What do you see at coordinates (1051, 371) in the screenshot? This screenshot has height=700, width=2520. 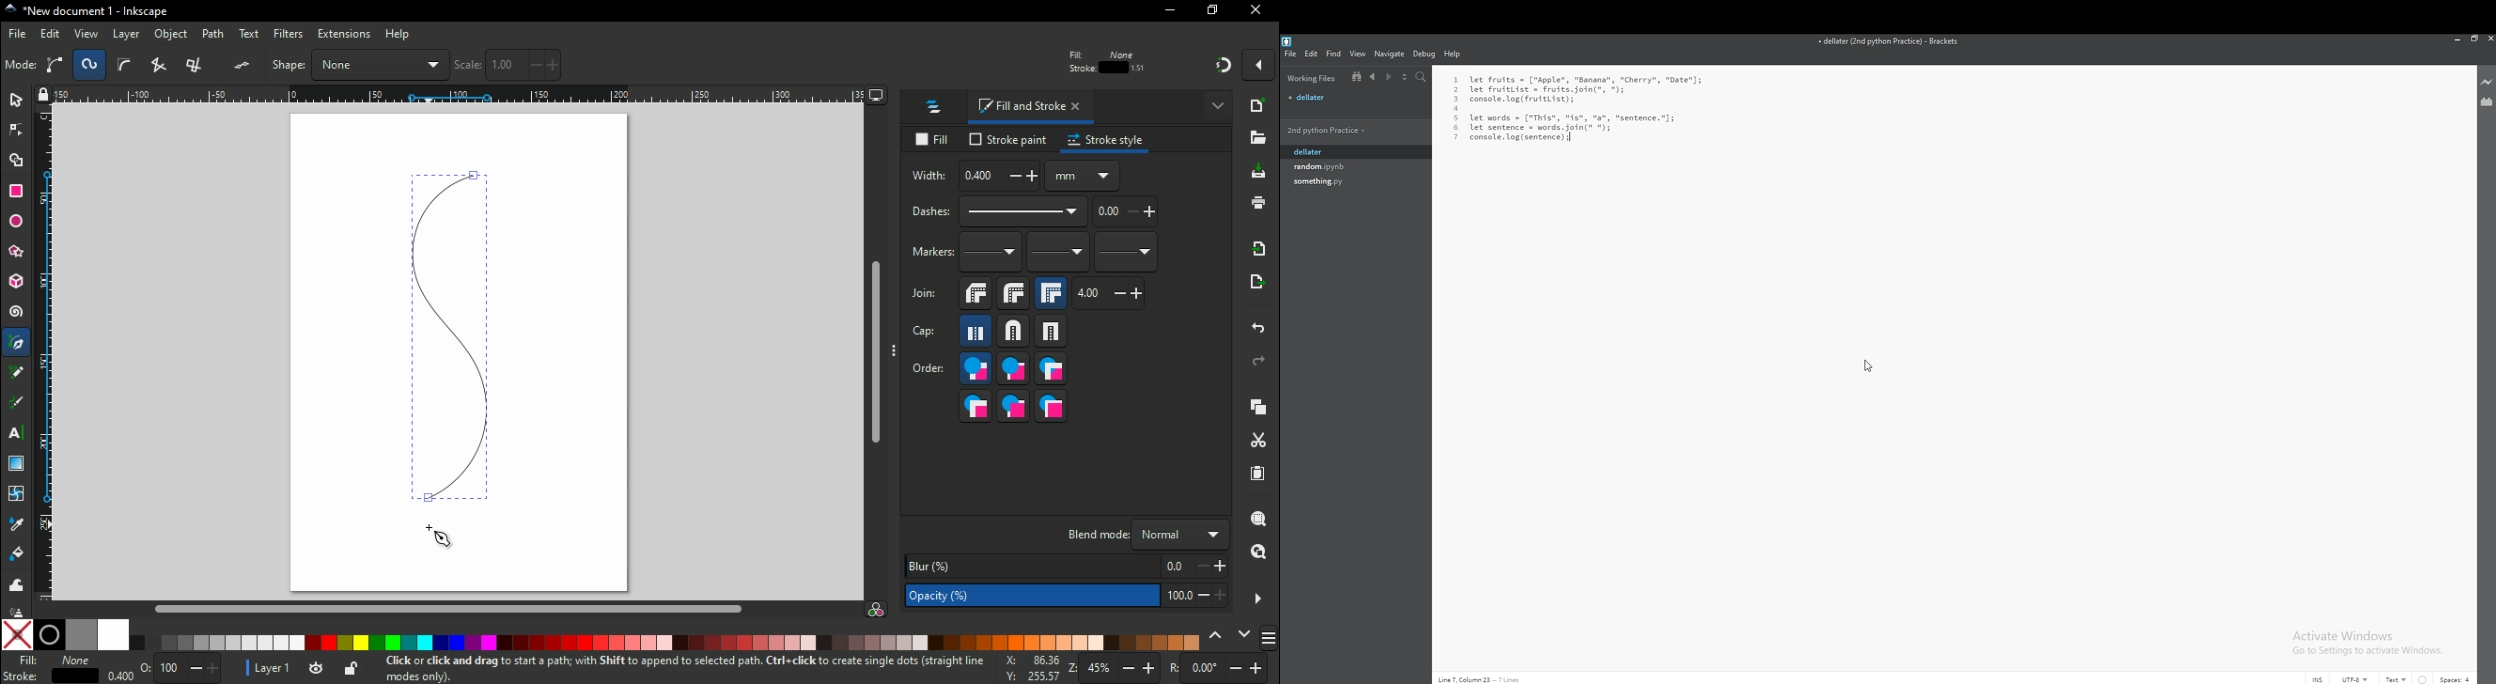 I see `fill, markers, stroke` at bounding box center [1051, 371].